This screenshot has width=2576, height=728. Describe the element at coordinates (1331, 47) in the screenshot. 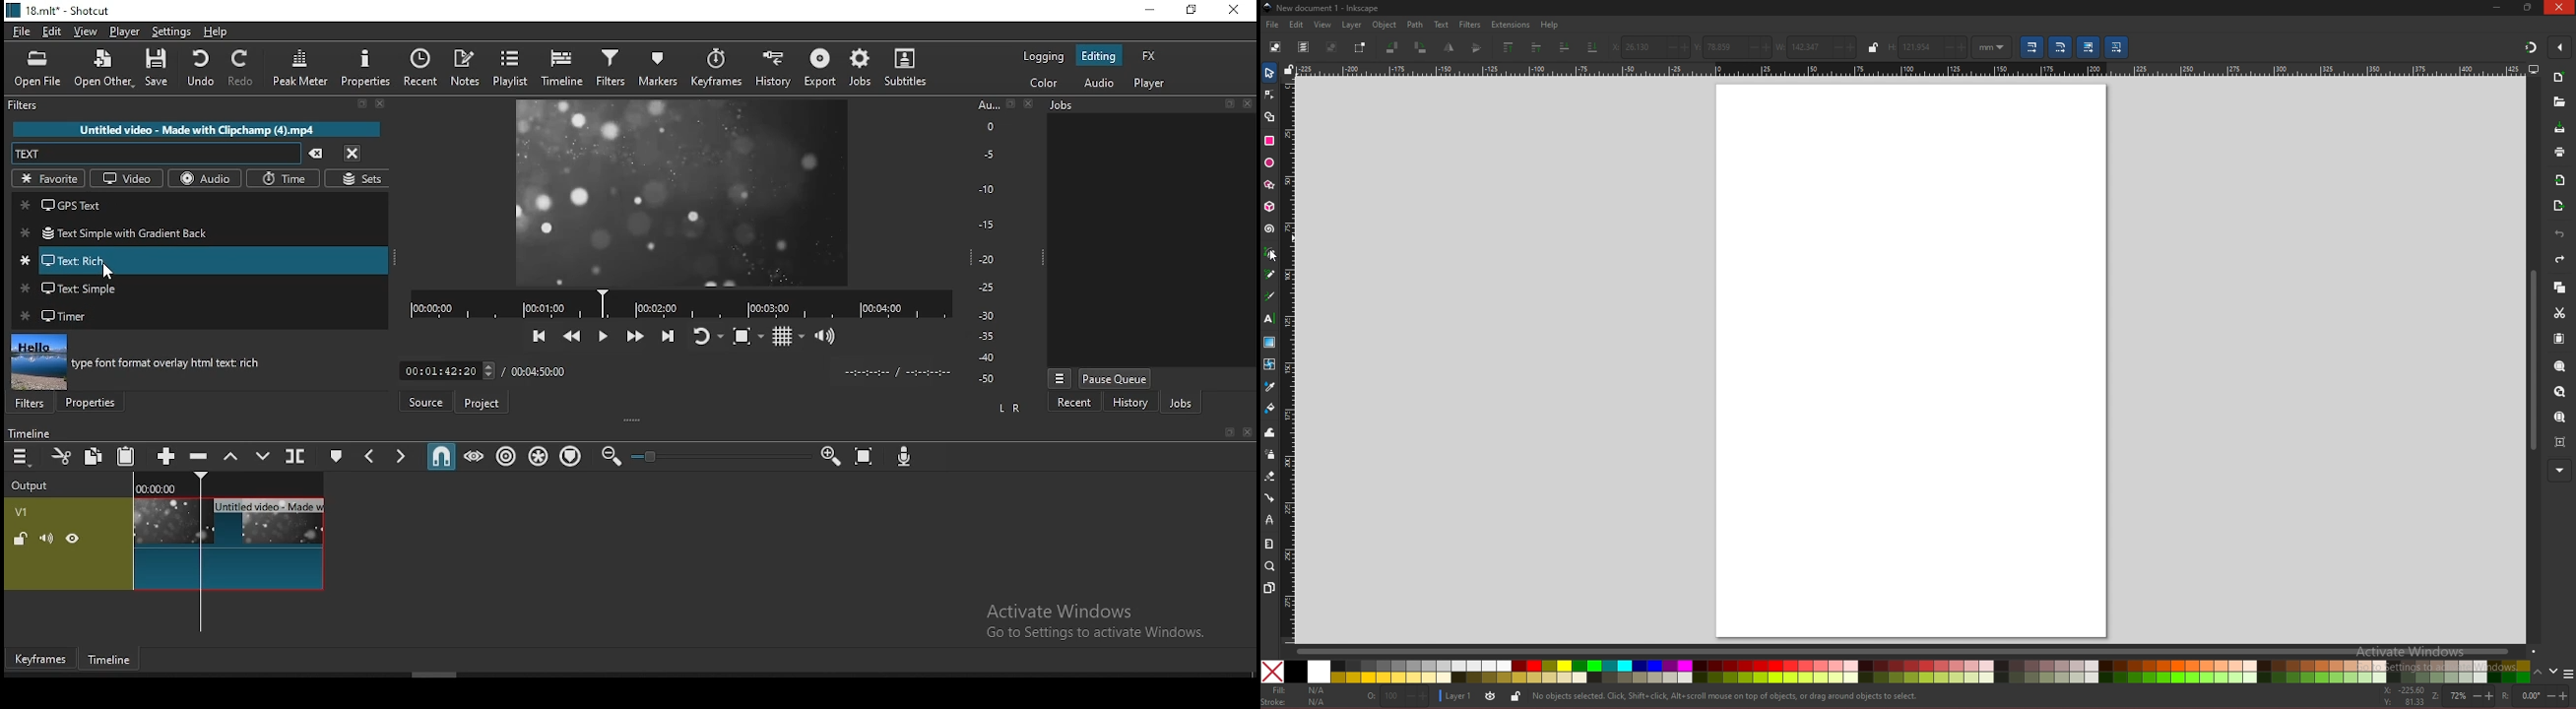

I see `deselect` at that location.